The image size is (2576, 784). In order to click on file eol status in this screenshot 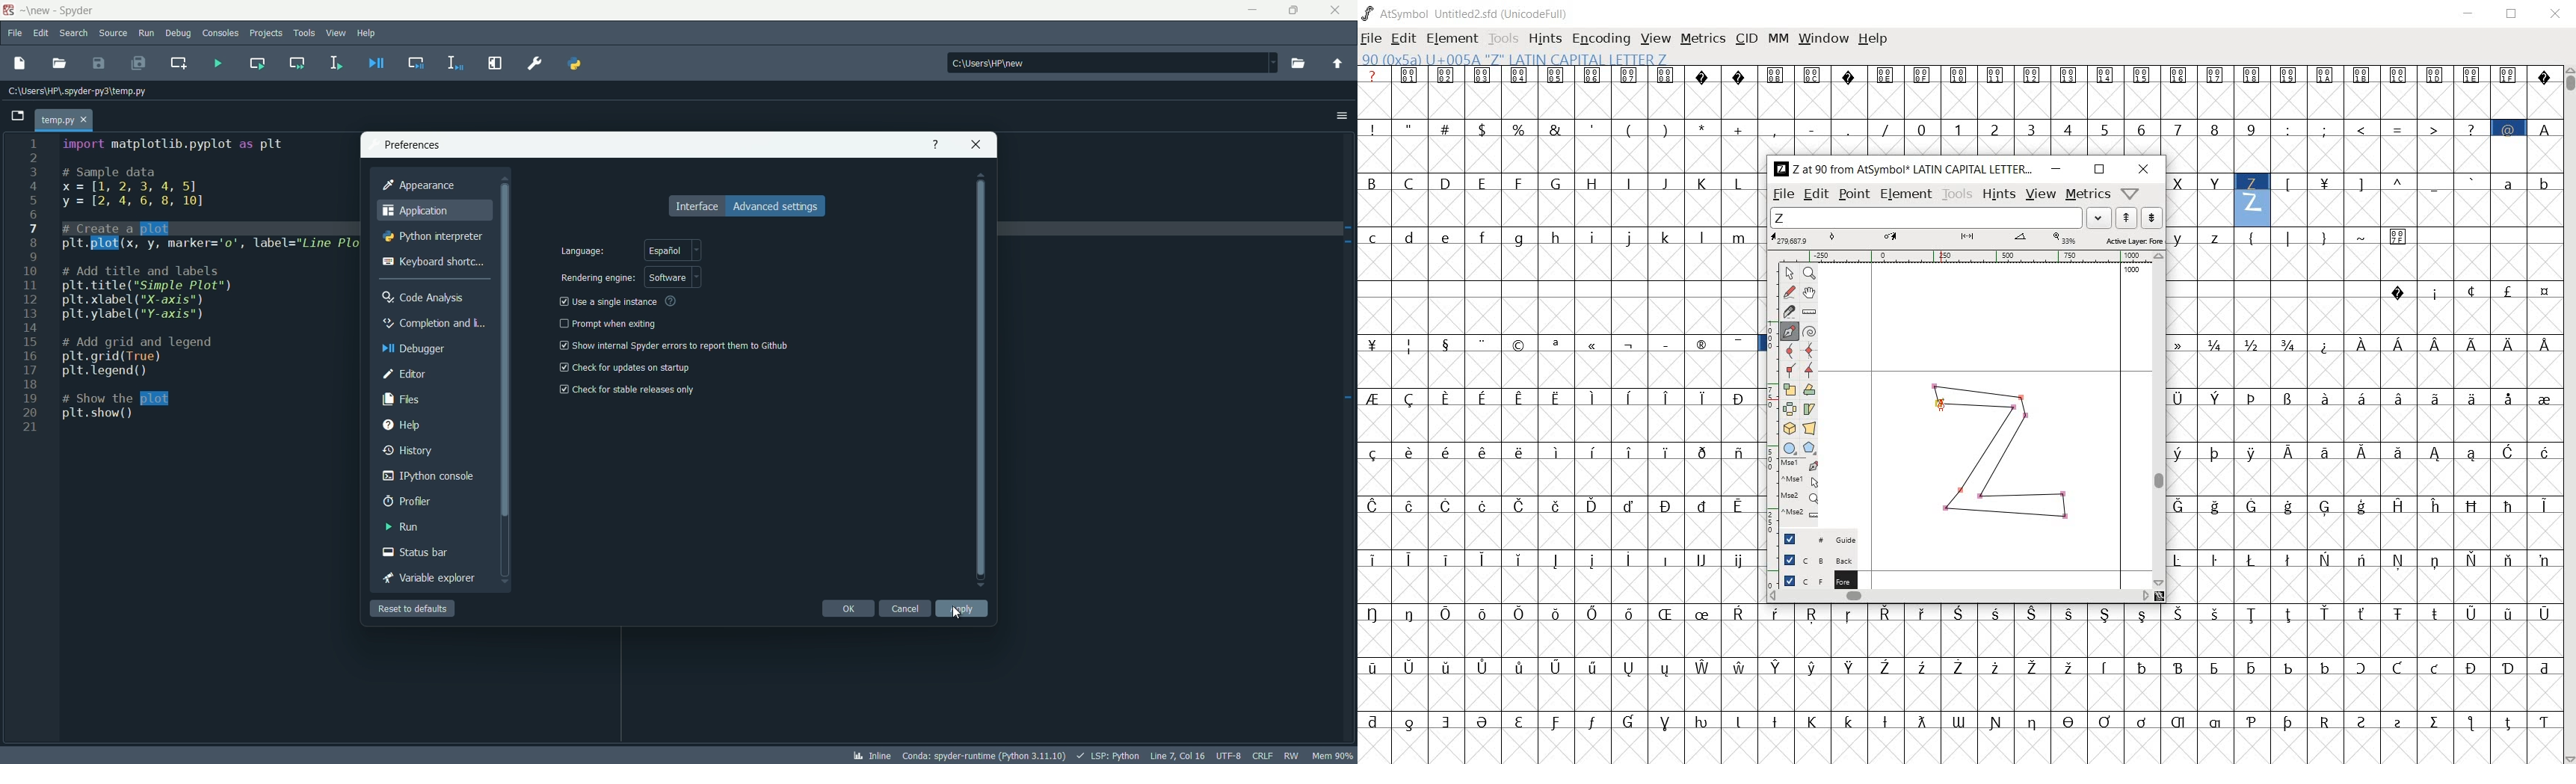, I will do `click(1263, 757)`.